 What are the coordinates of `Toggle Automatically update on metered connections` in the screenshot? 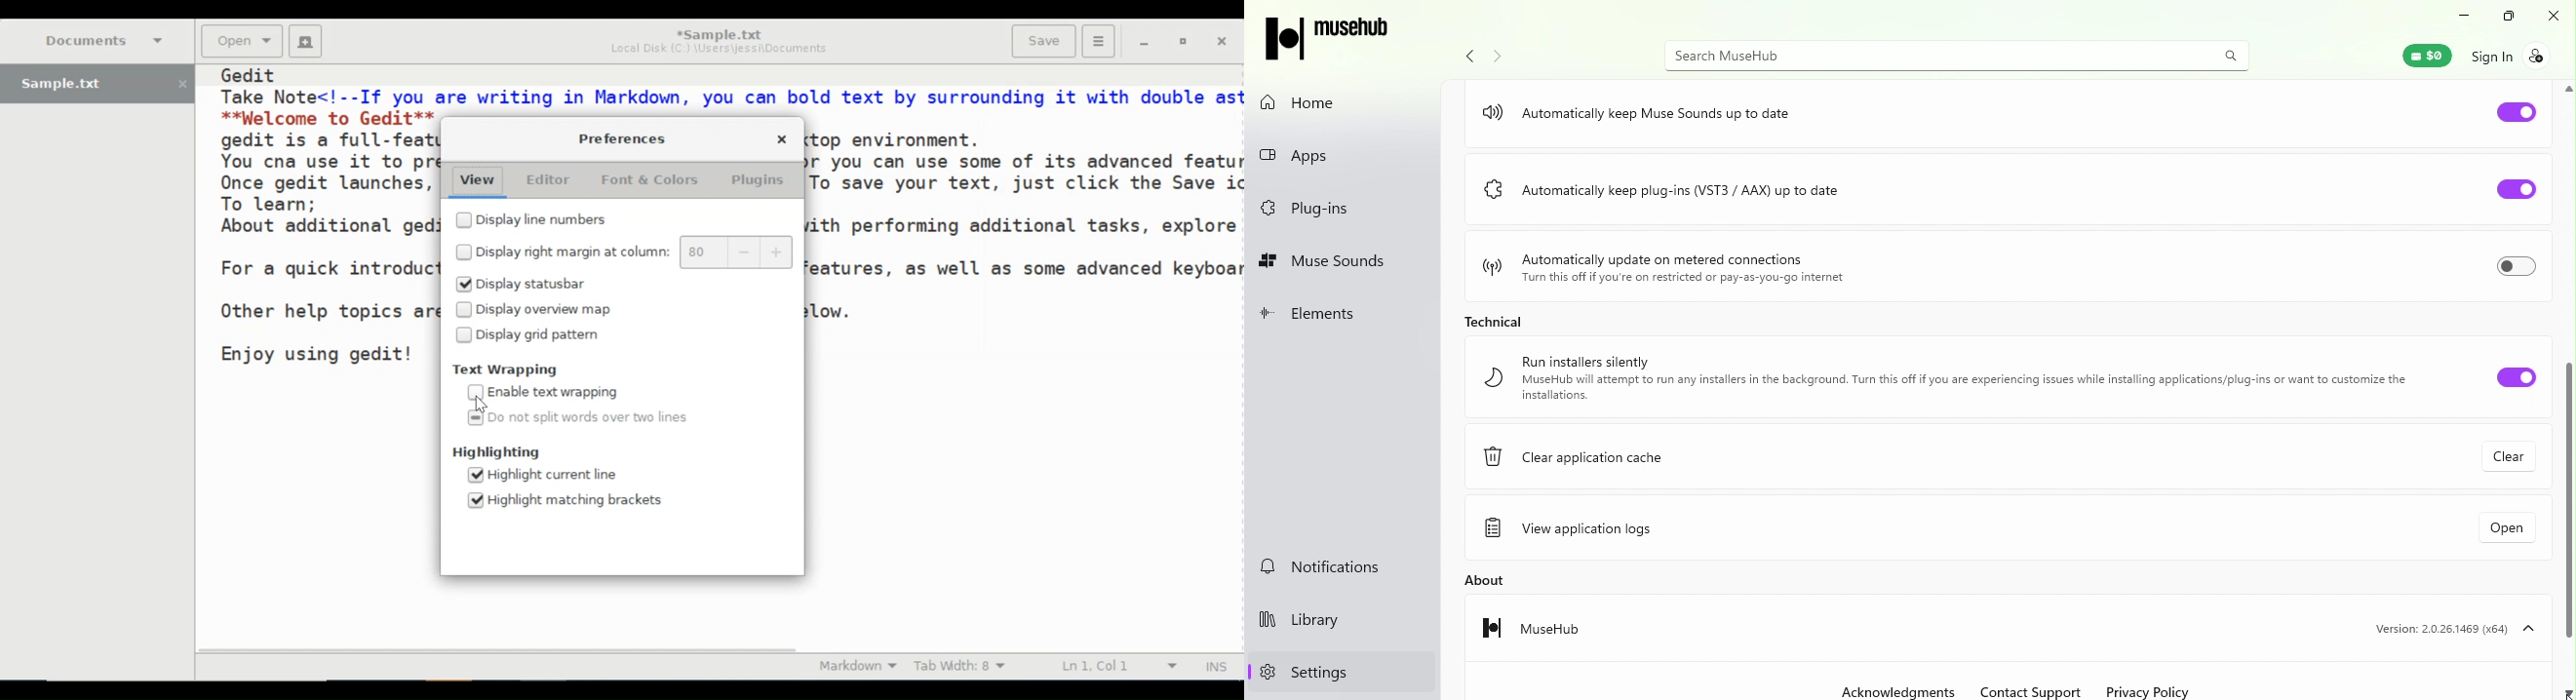 It's located at (2517, 263).